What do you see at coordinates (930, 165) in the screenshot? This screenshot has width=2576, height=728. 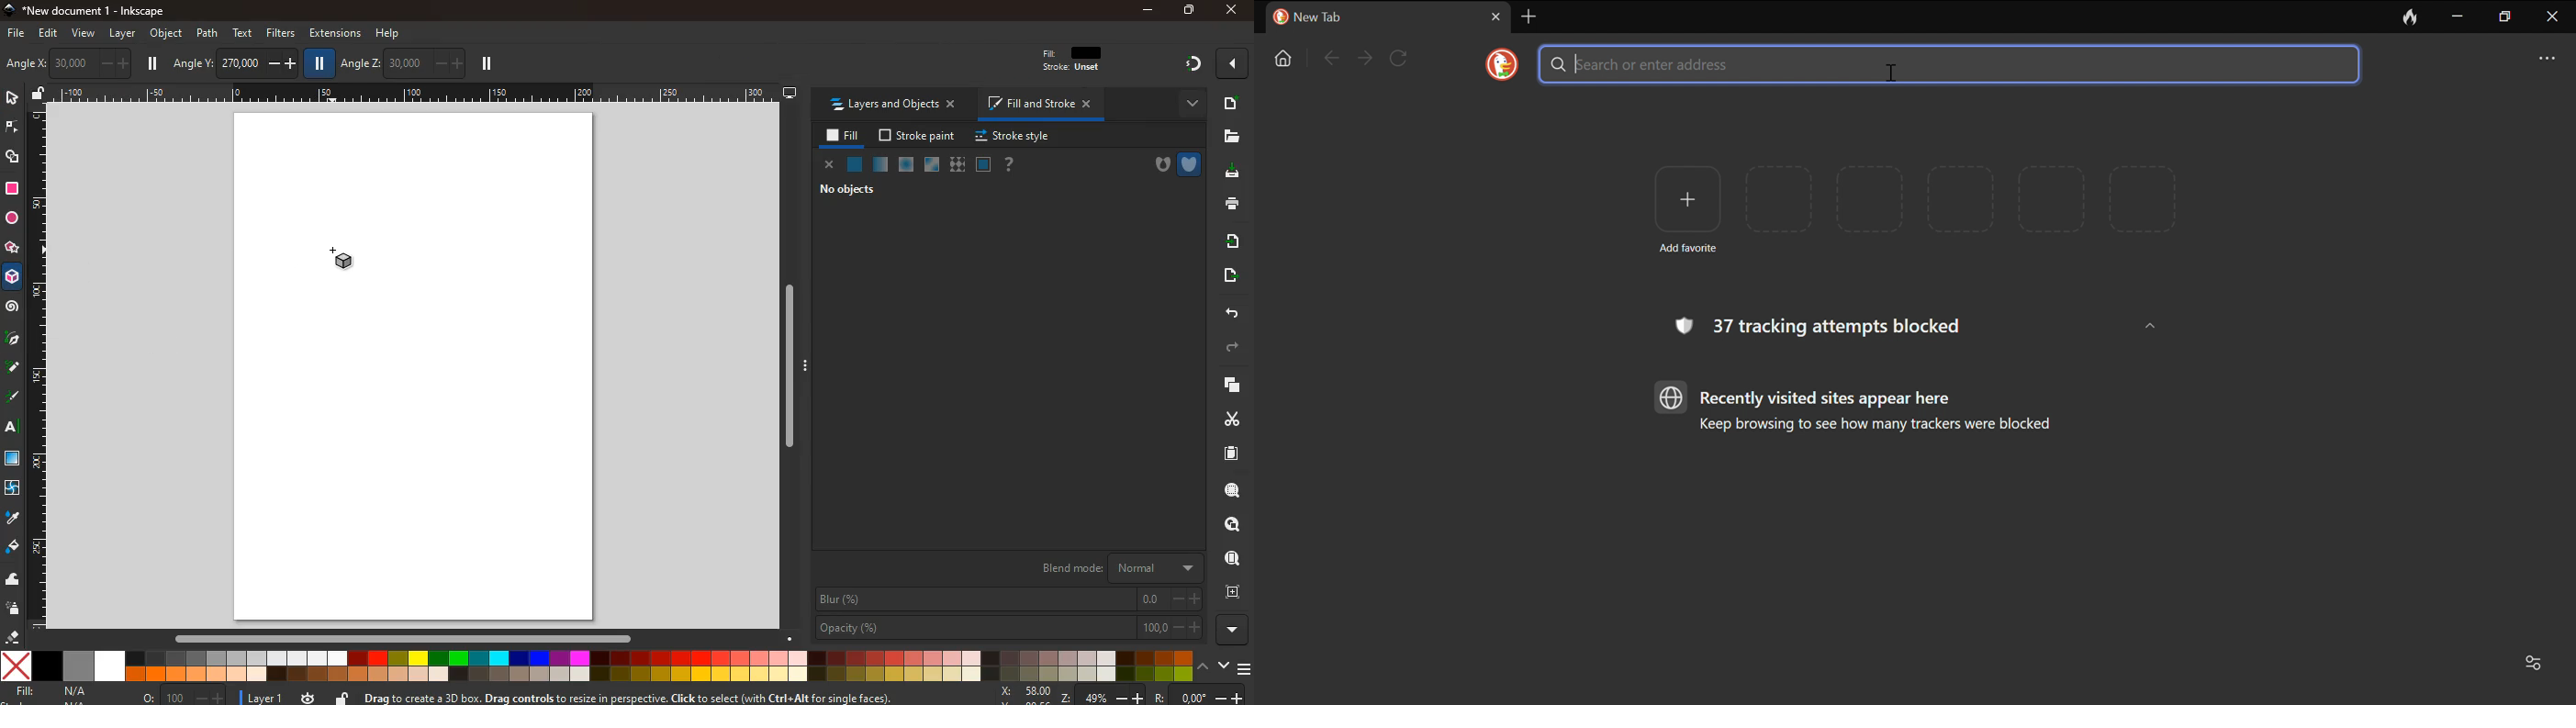 I see `glass` at bounding box center [930, 165].